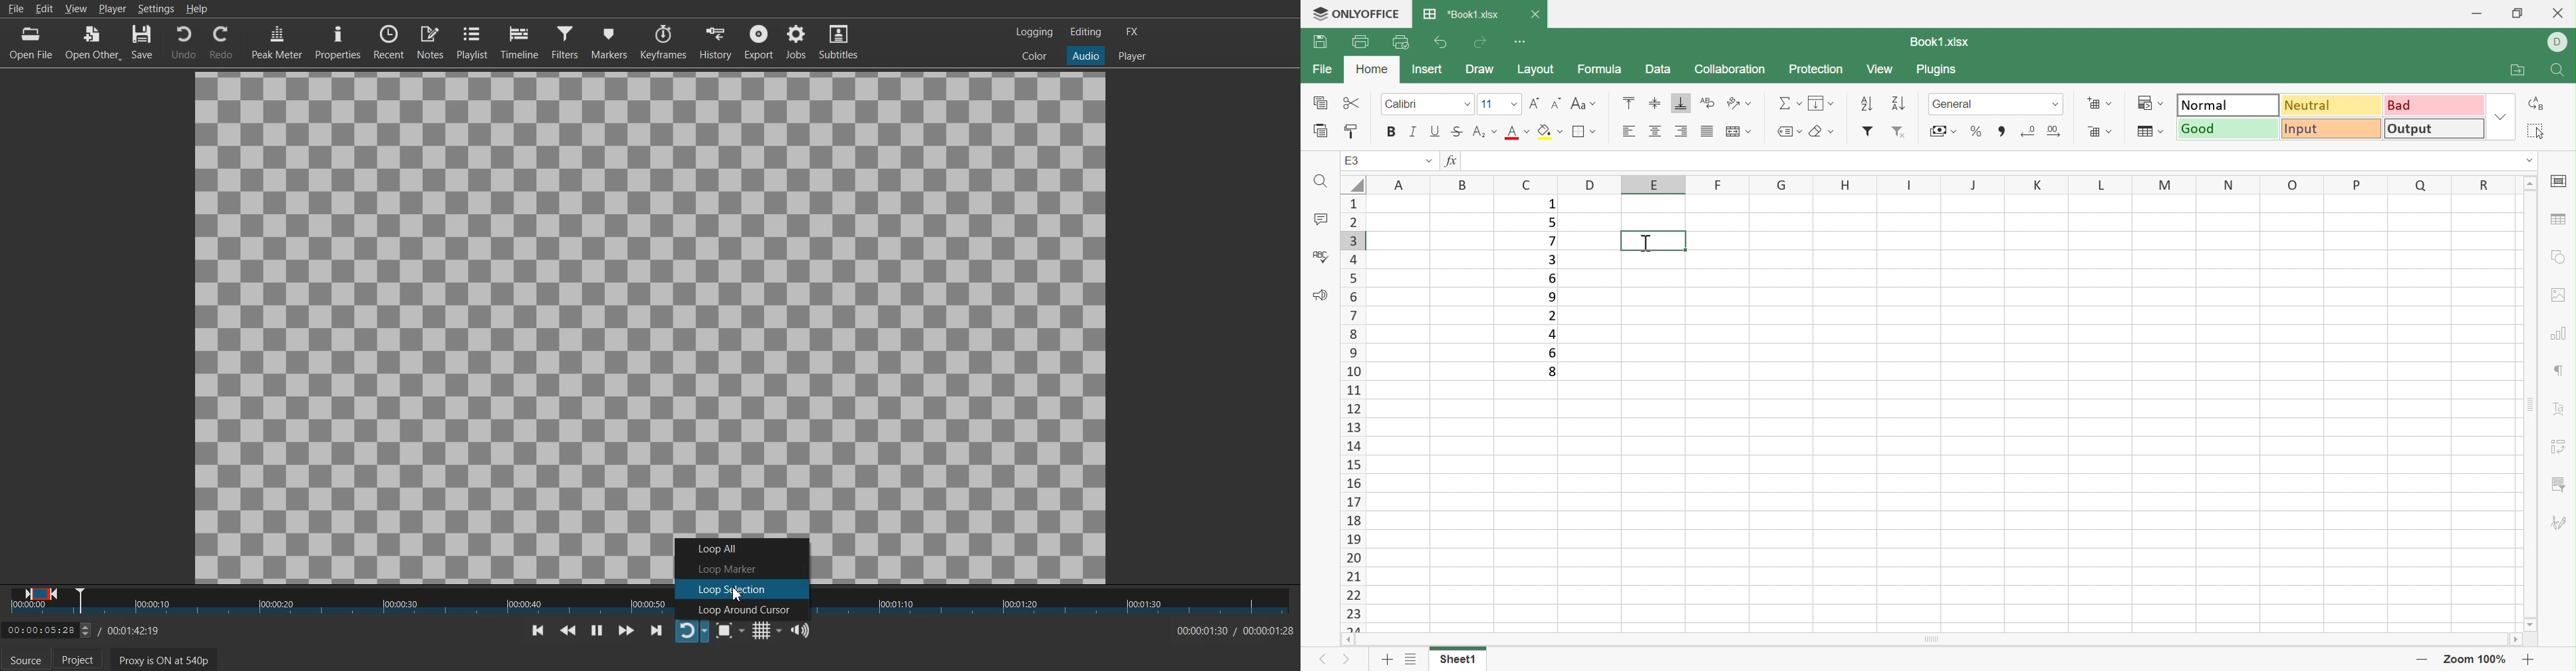 Image resolution: width=2576 pixels, height=672 pixels. Describe the element at coordinates (2152, 130) in the screenshot. I see `Format table as template` at that location.